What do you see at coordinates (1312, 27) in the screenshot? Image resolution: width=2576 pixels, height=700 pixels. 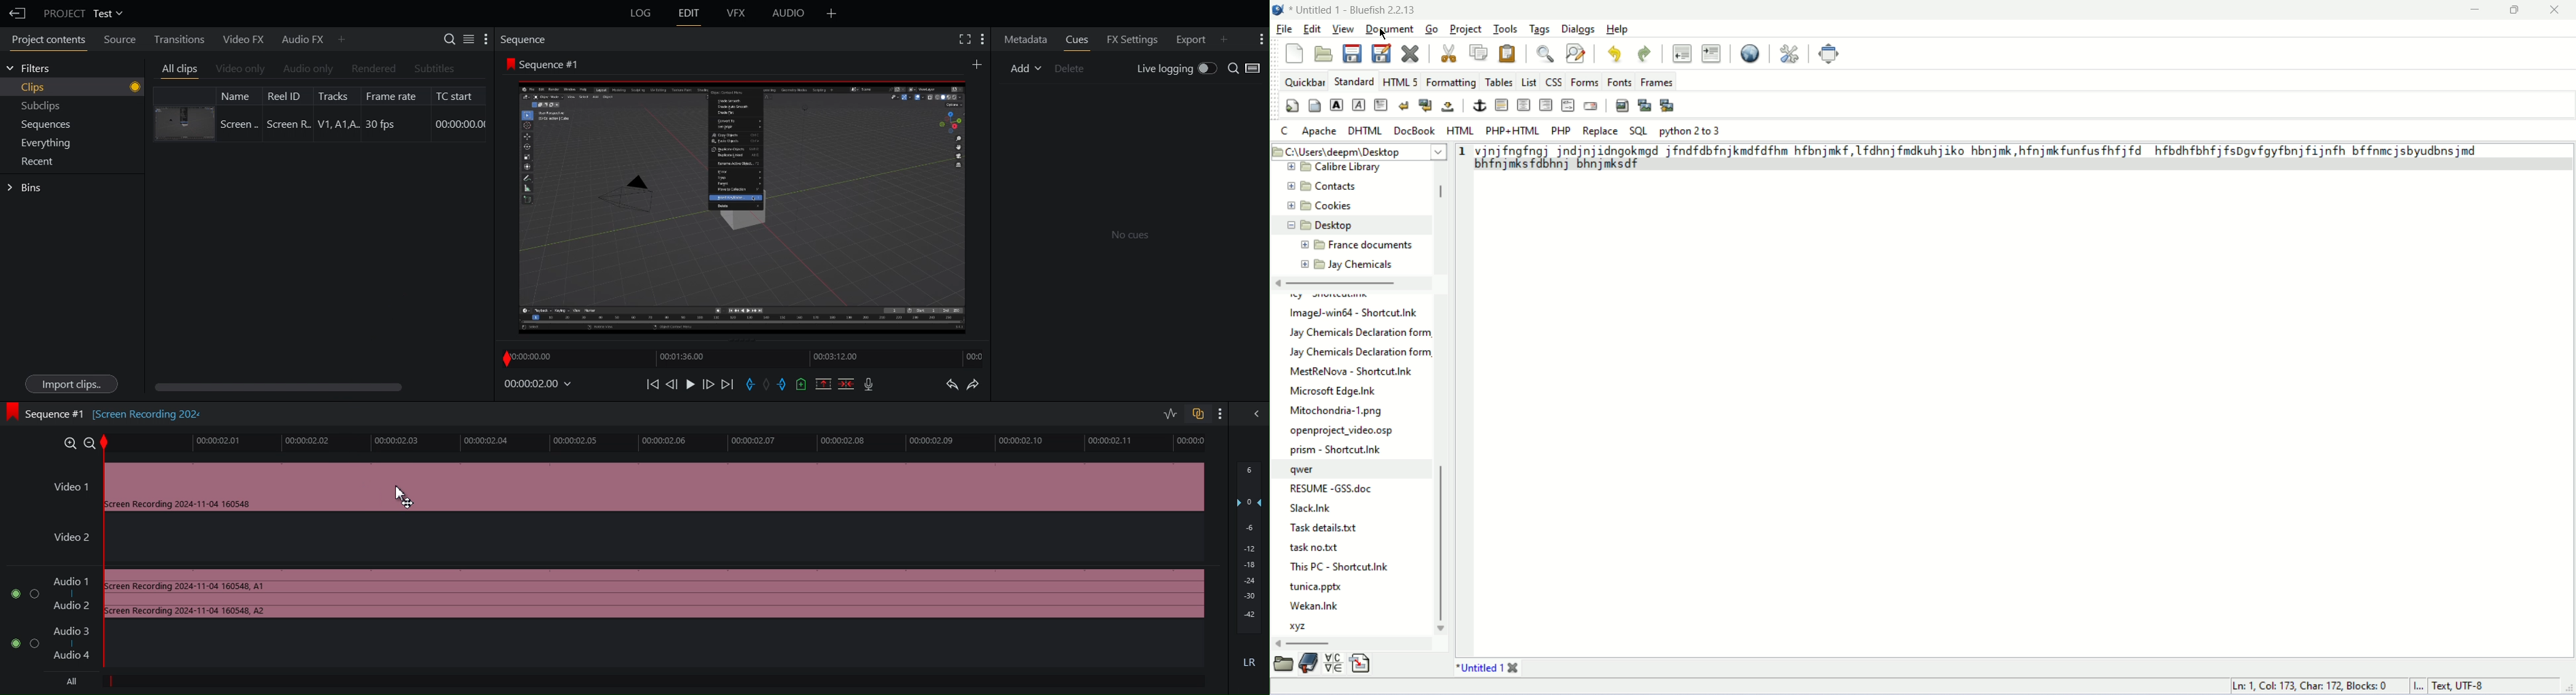 I see `edit` at bounding box center [1312, 27].